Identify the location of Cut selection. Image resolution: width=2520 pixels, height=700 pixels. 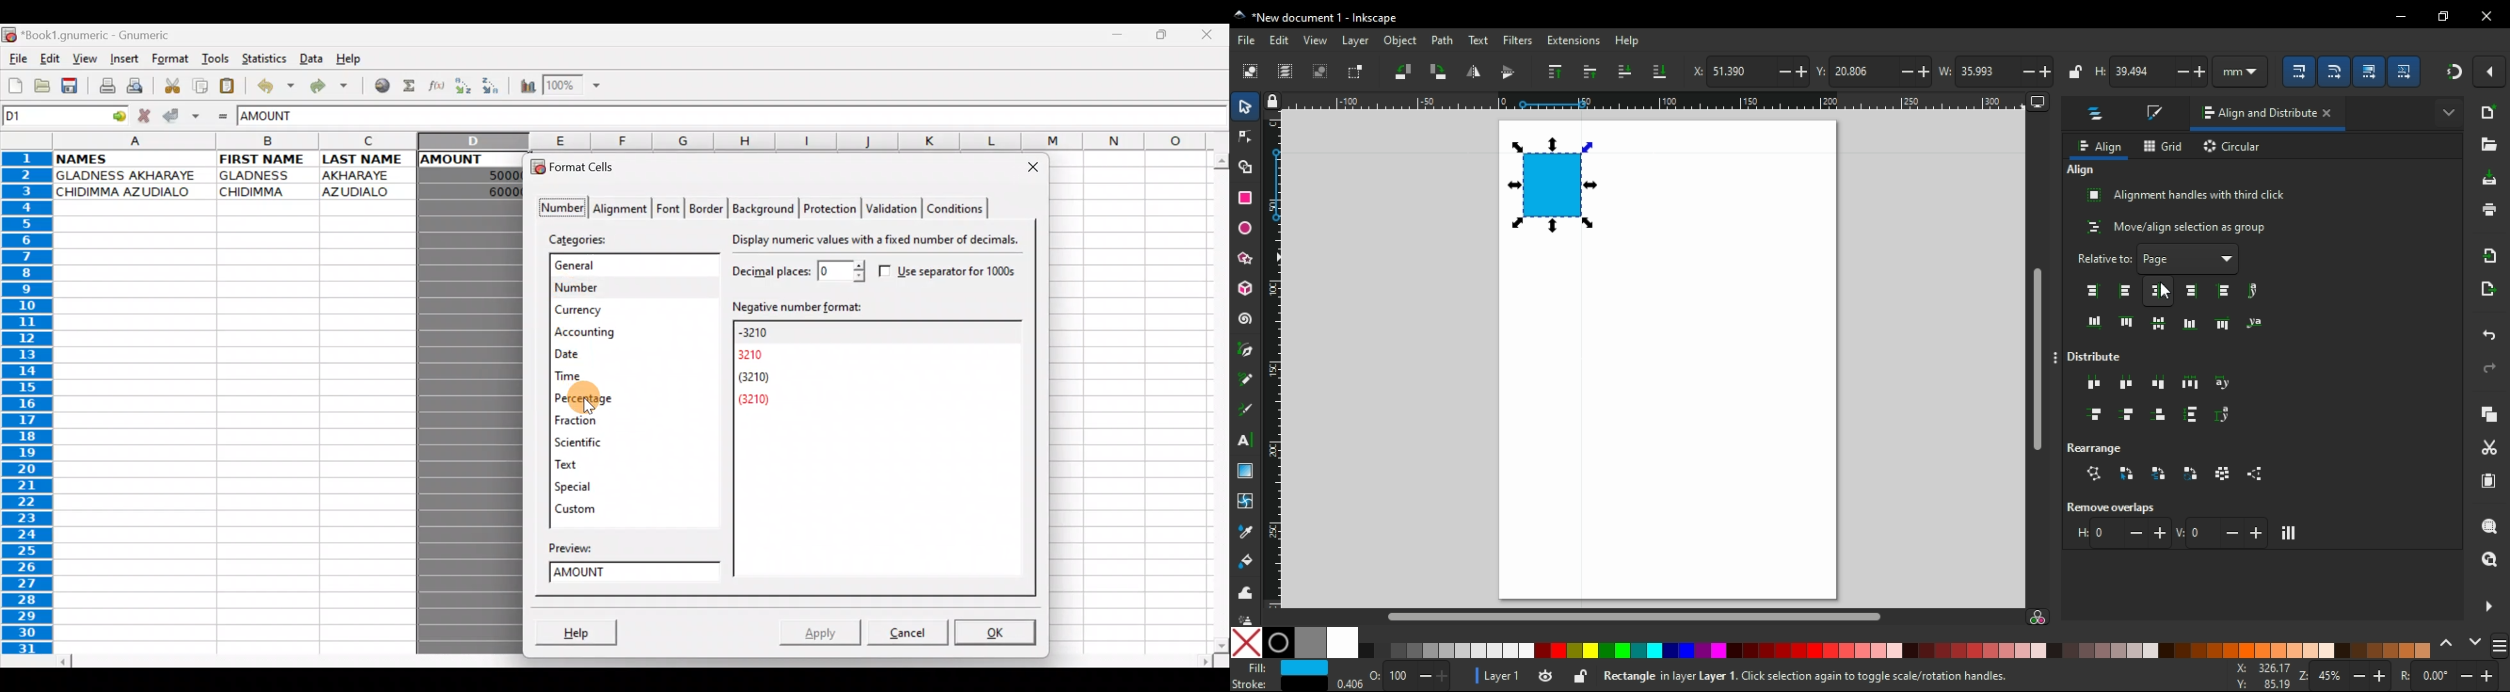
(169, 85).